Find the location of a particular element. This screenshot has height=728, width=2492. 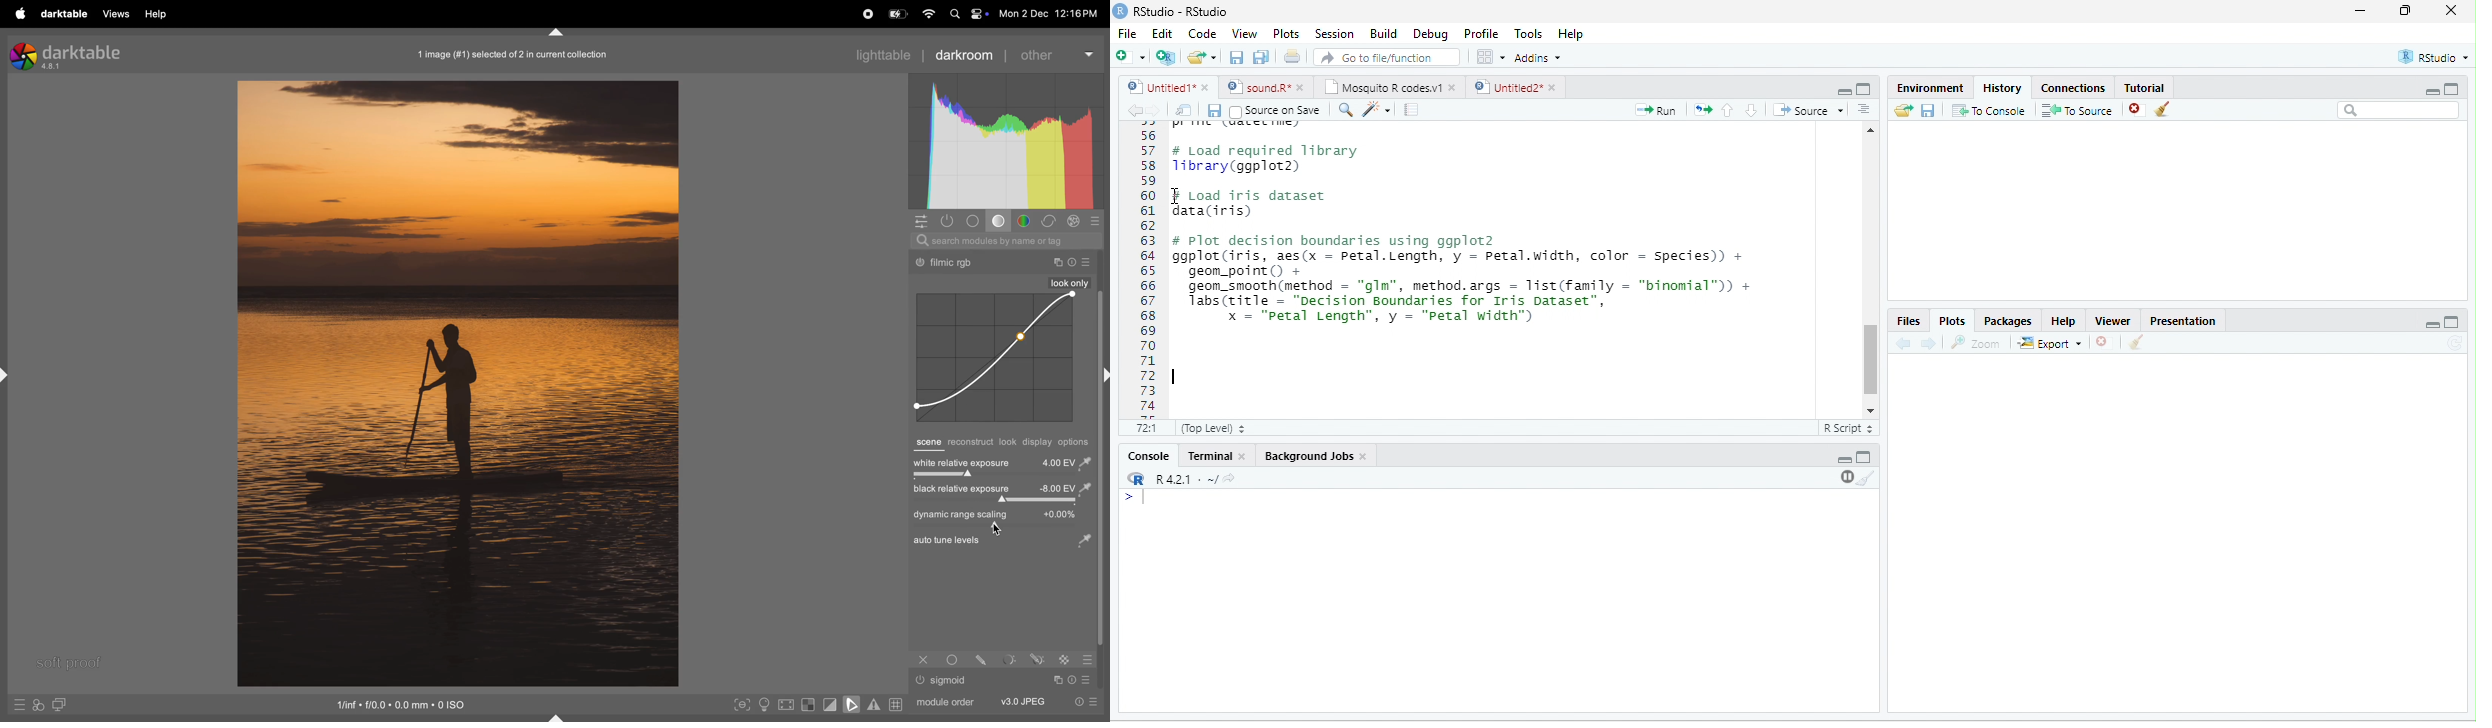

maximize is located at coordinates (2452, 88).